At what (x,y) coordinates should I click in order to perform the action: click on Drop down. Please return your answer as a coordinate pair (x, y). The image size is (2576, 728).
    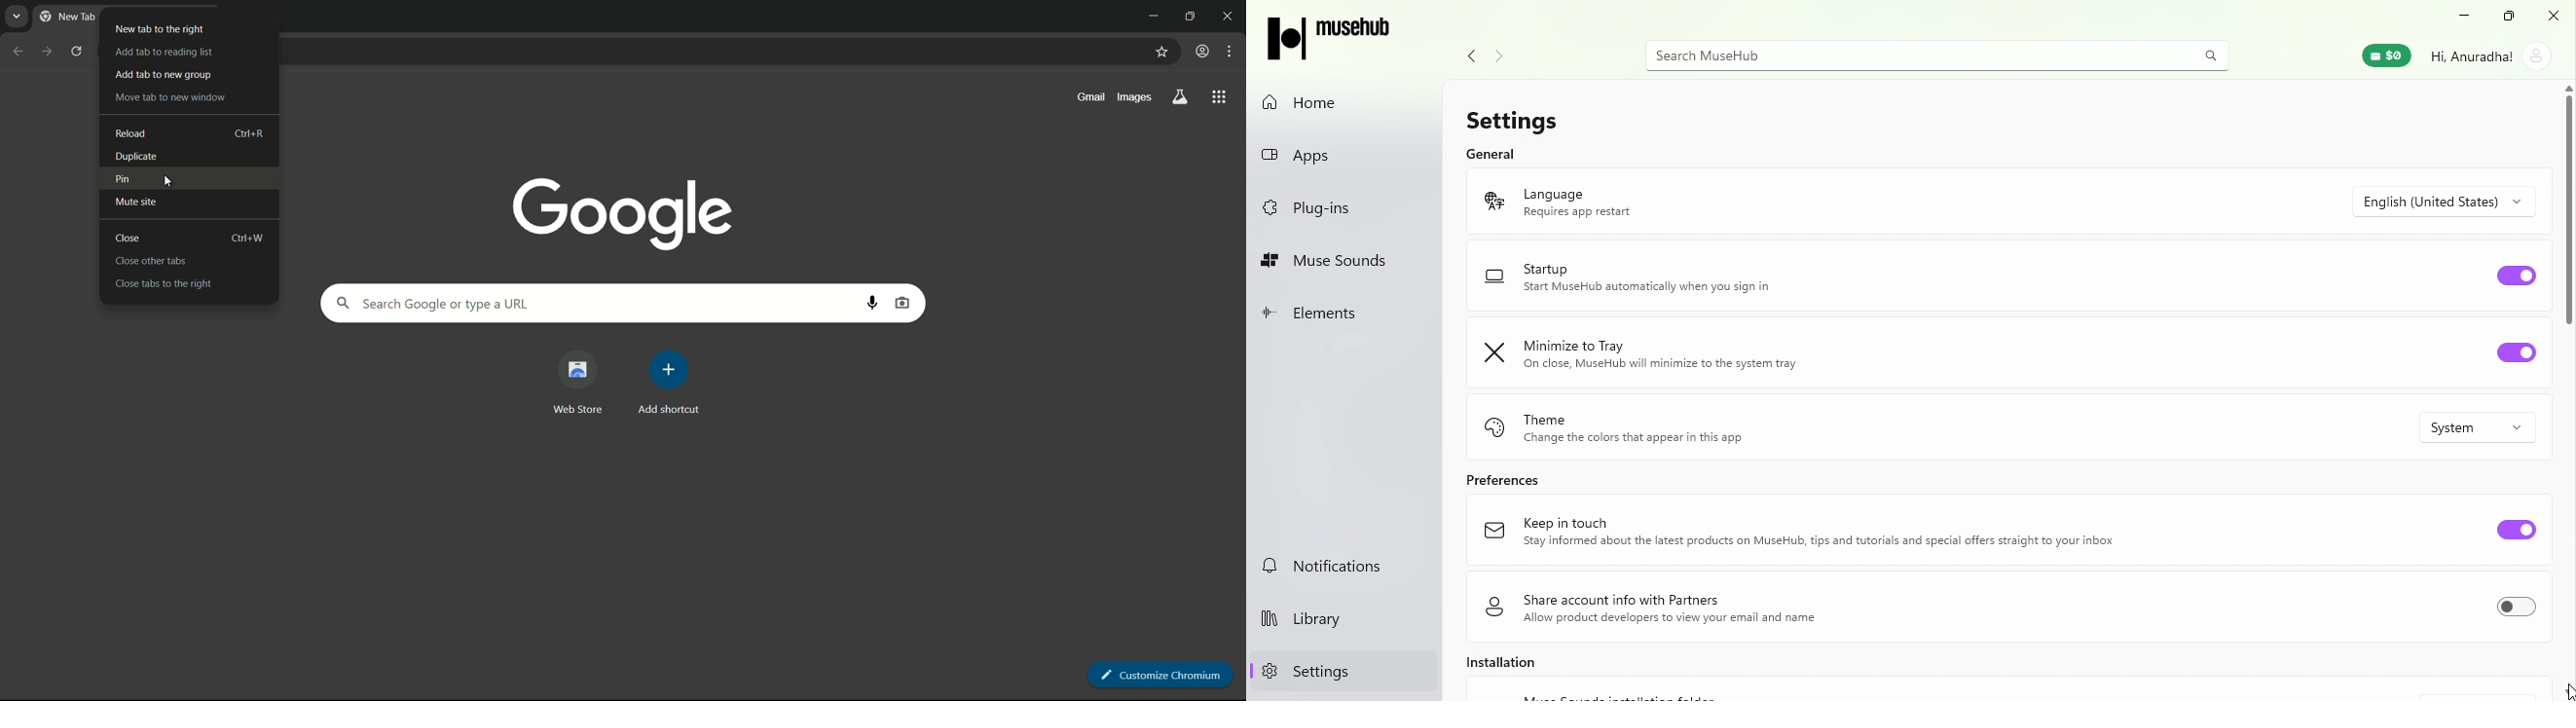
    Looking at the image, I should click on (2448, 200).